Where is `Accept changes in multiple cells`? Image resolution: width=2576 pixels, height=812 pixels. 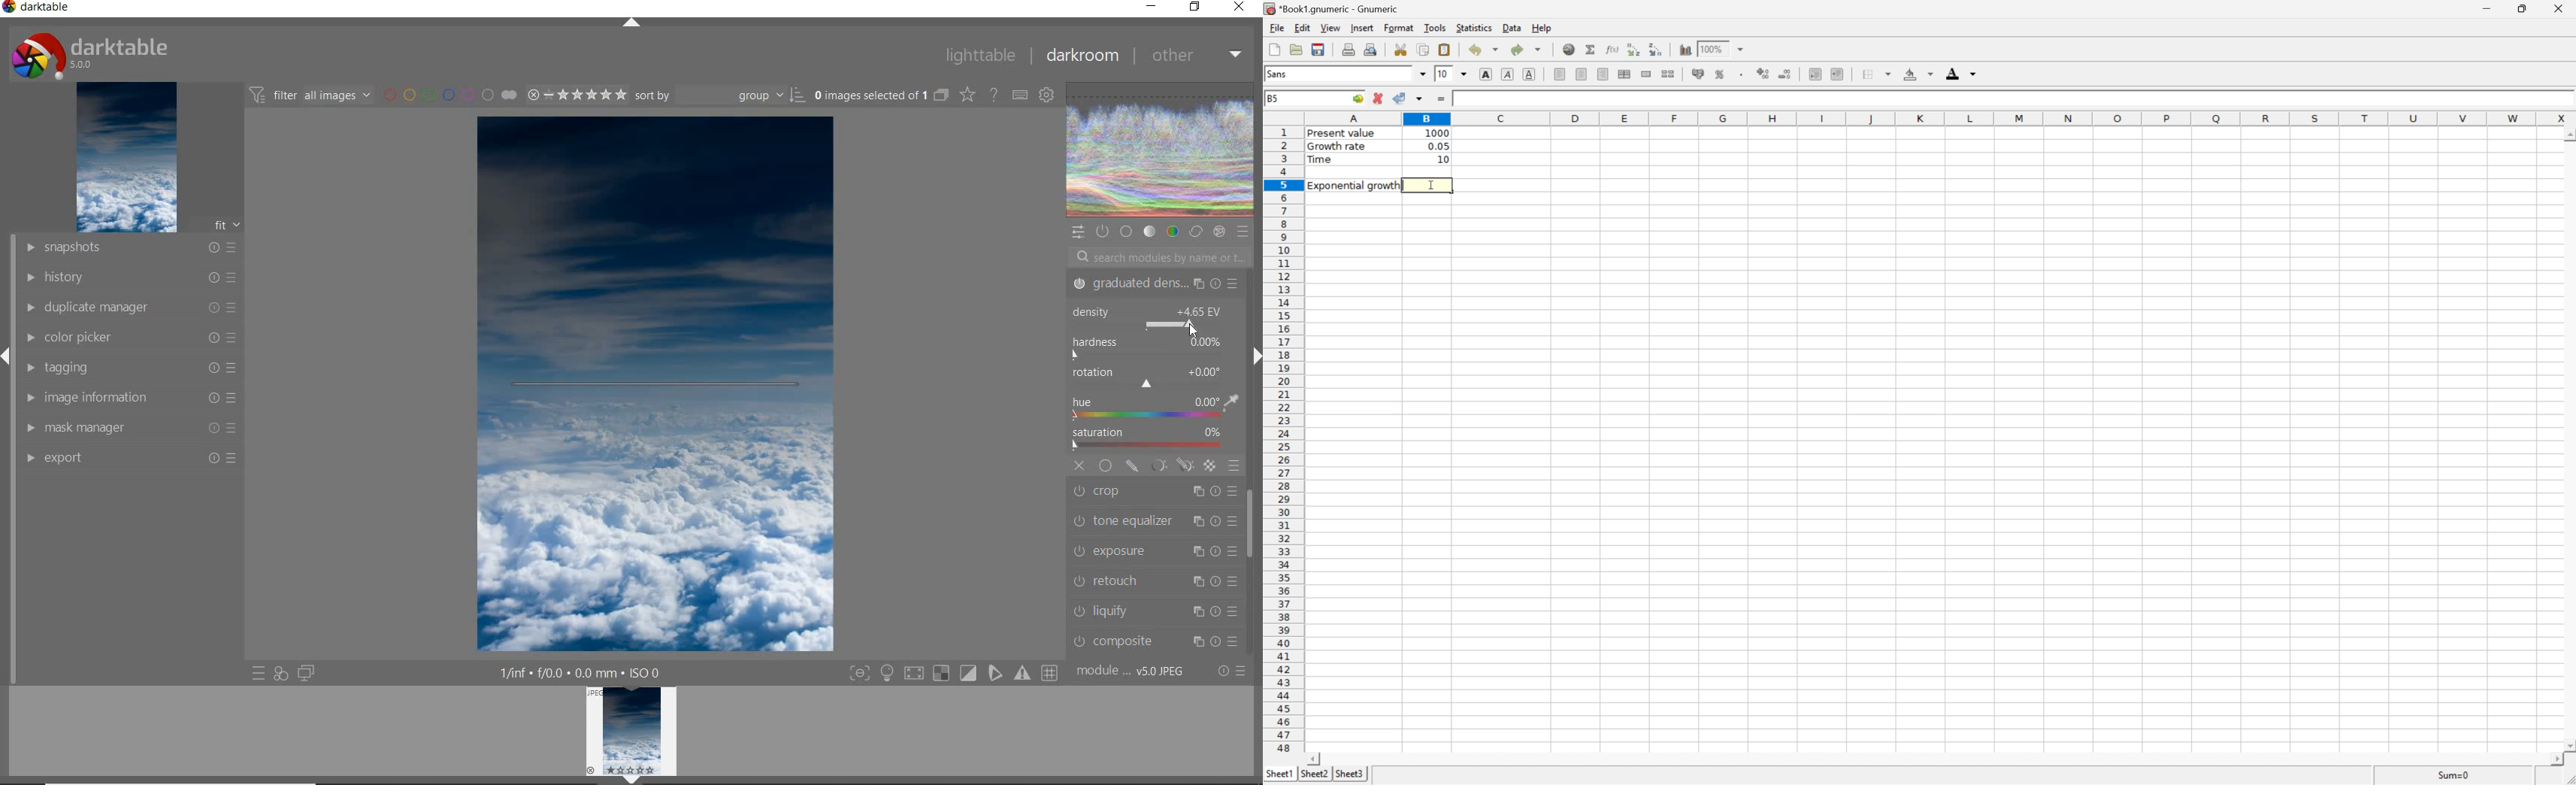 Accept changes in multiple cells is located at coordinates (1419, 98).